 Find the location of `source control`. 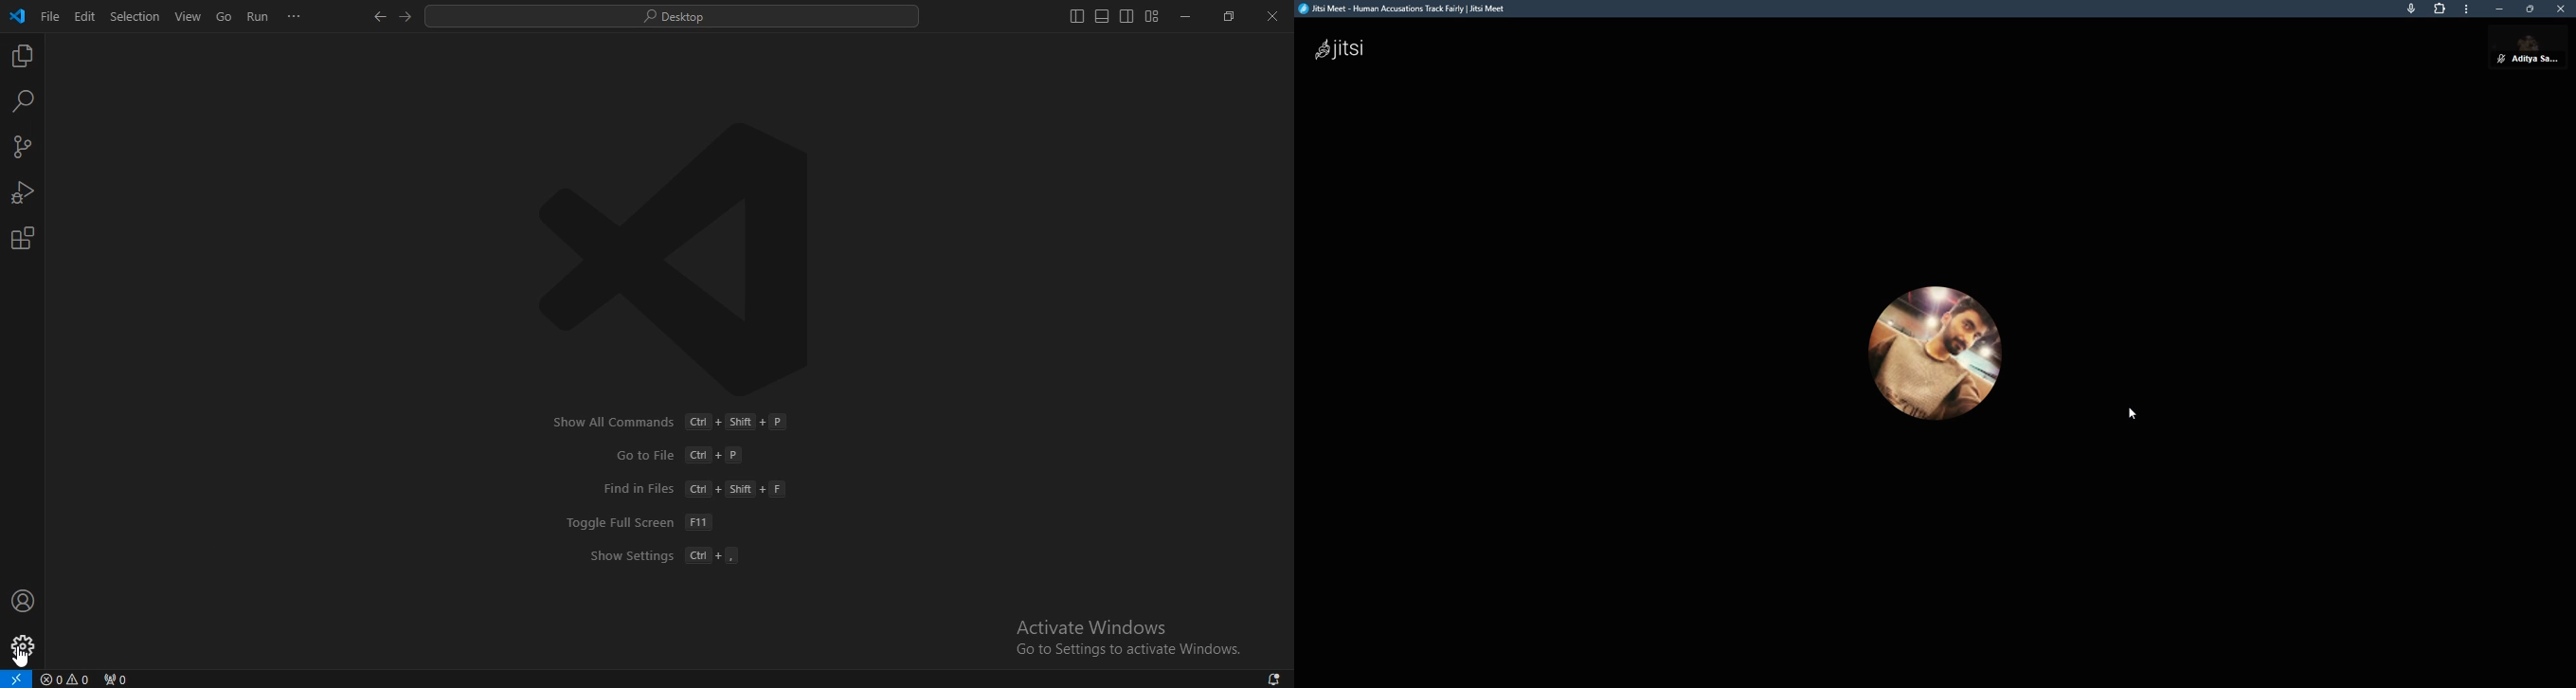

source control is located at coordinates (23, 149).